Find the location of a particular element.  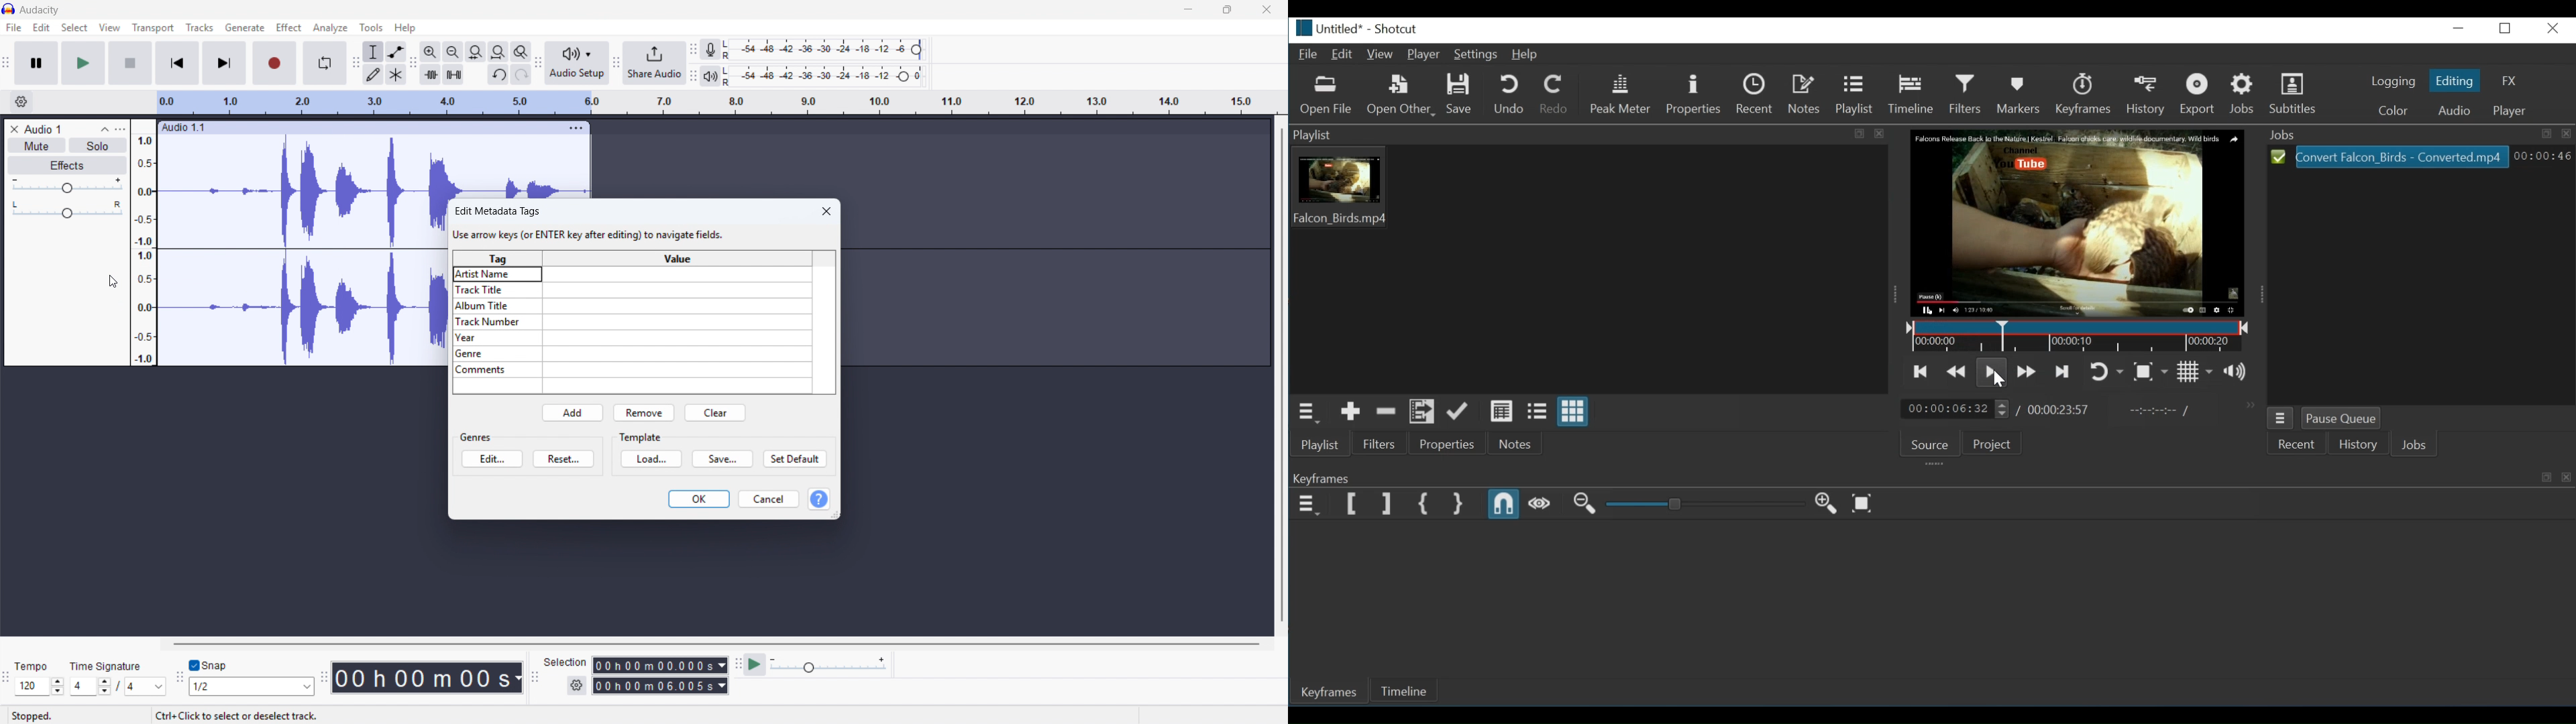

load is located at coordinates (651, 459).